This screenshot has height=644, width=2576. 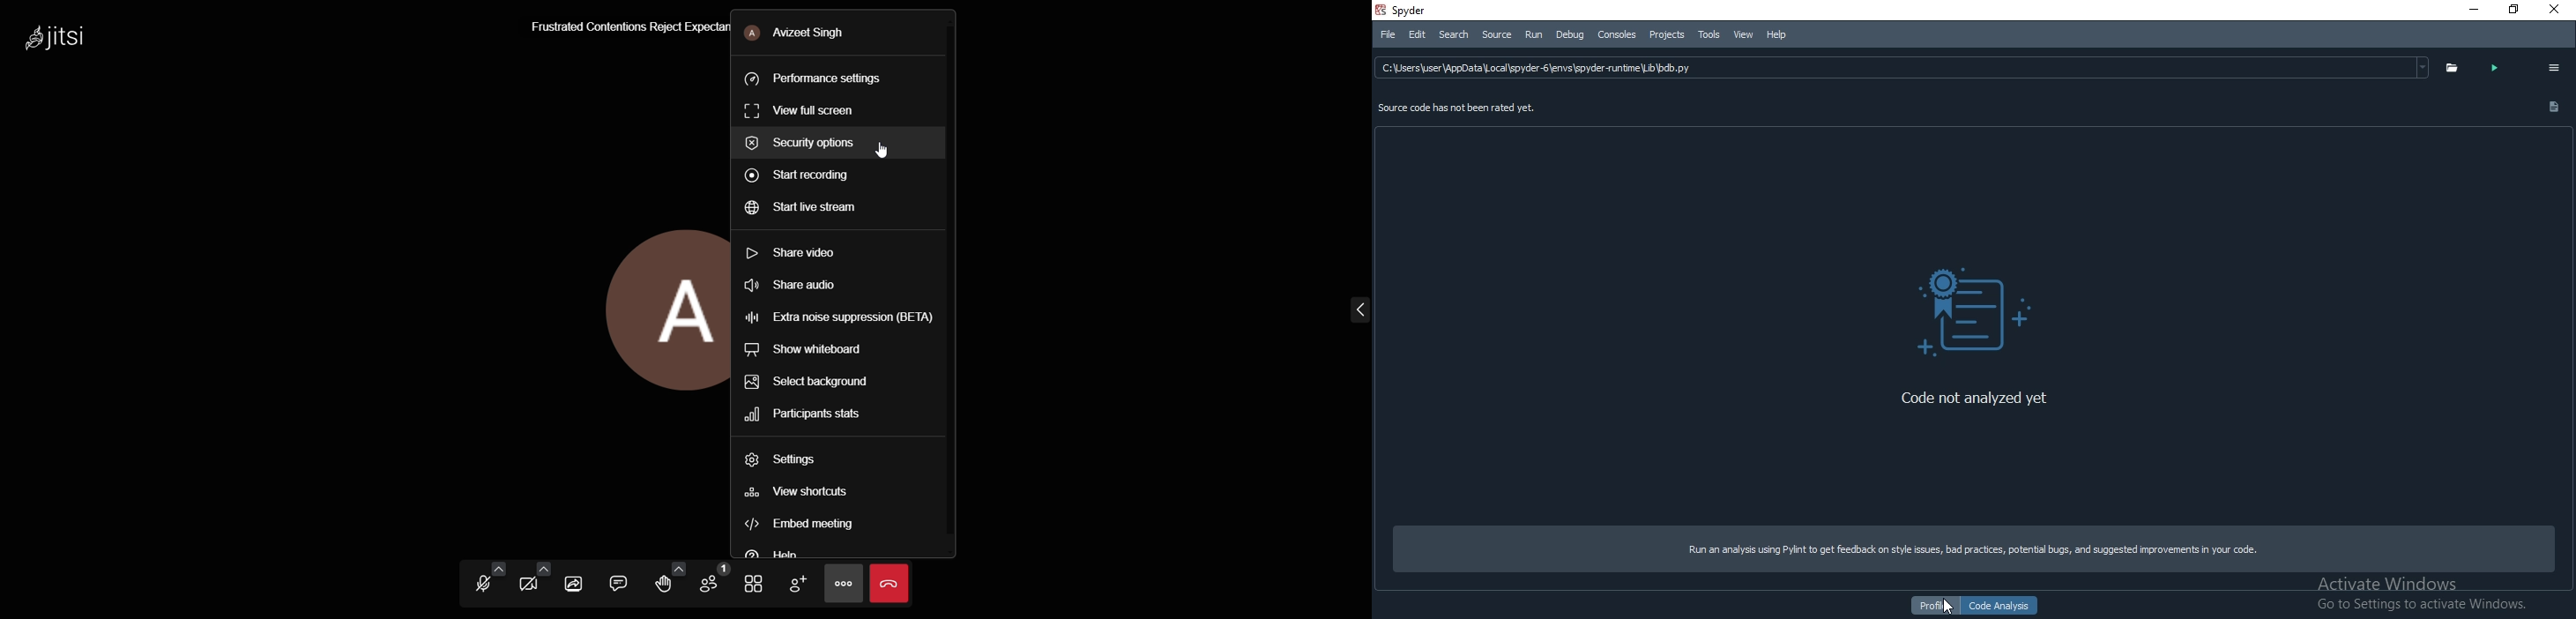 What do you see at coordinates (1709, 34) in the screenshot?
I see `Tools` at bounding box center [1709, 34].